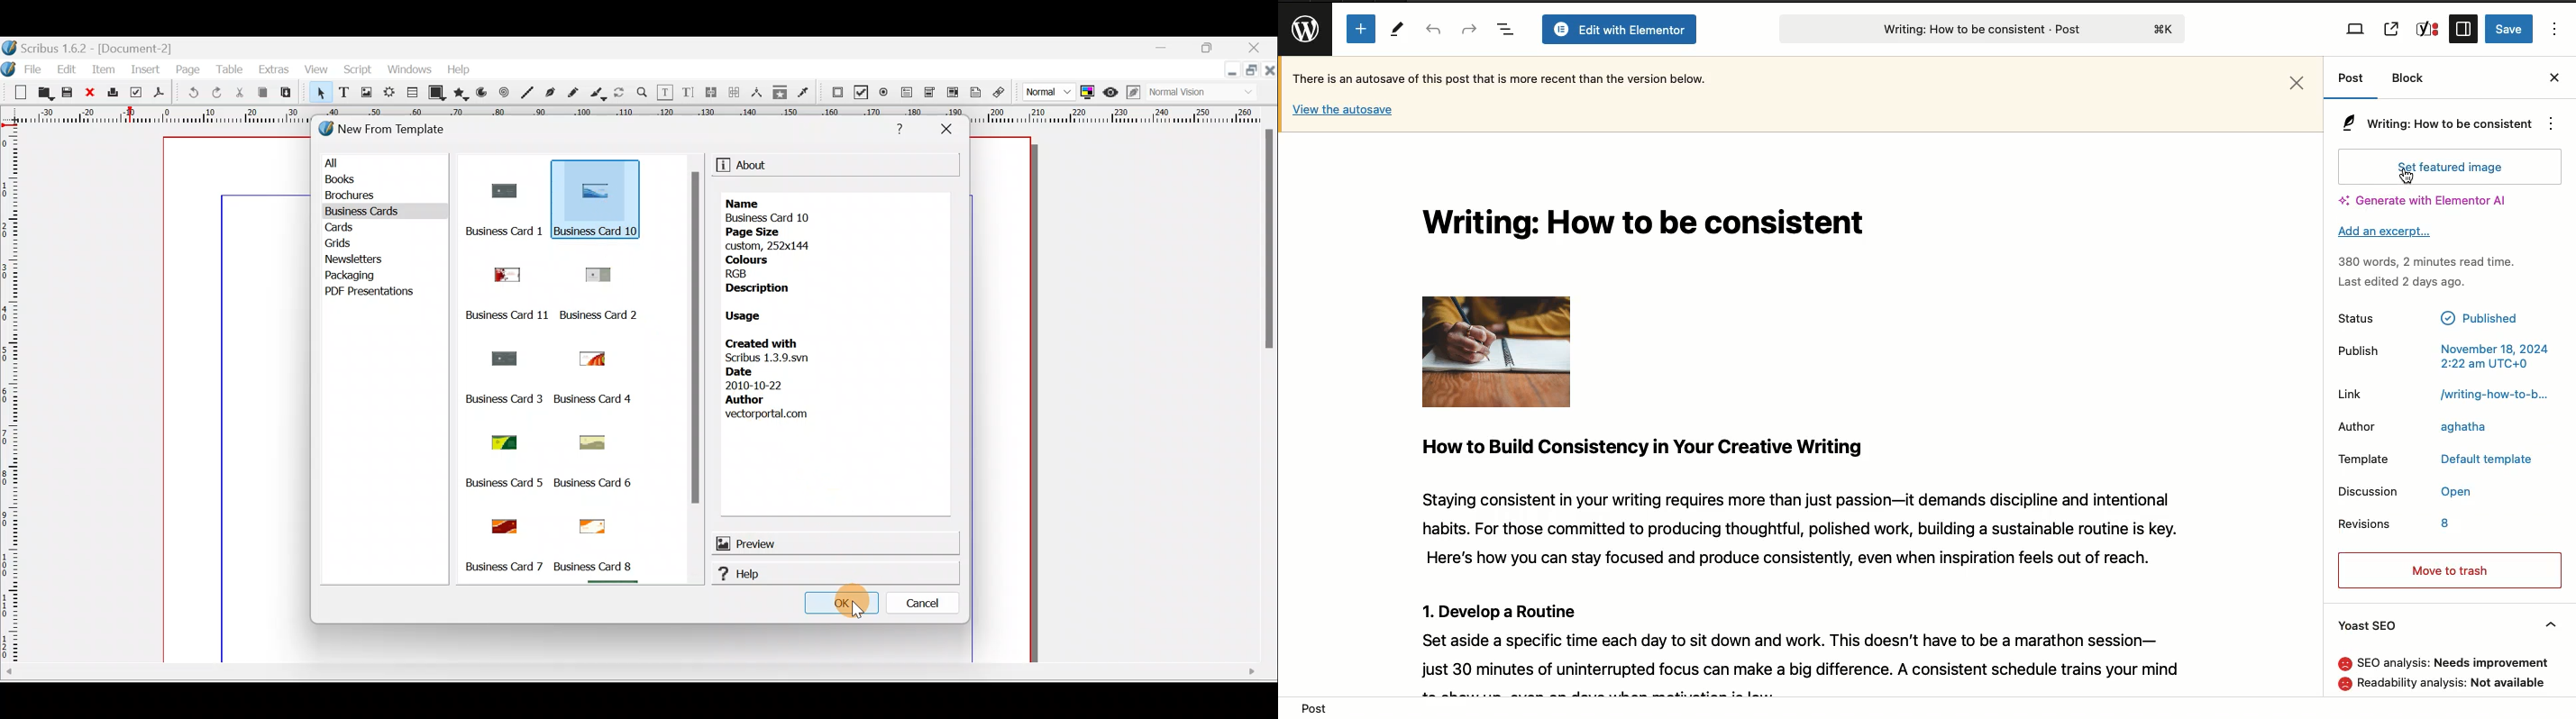 The image size is (2576, 728). I want to click on Visual appearance, so click(1179, 93).